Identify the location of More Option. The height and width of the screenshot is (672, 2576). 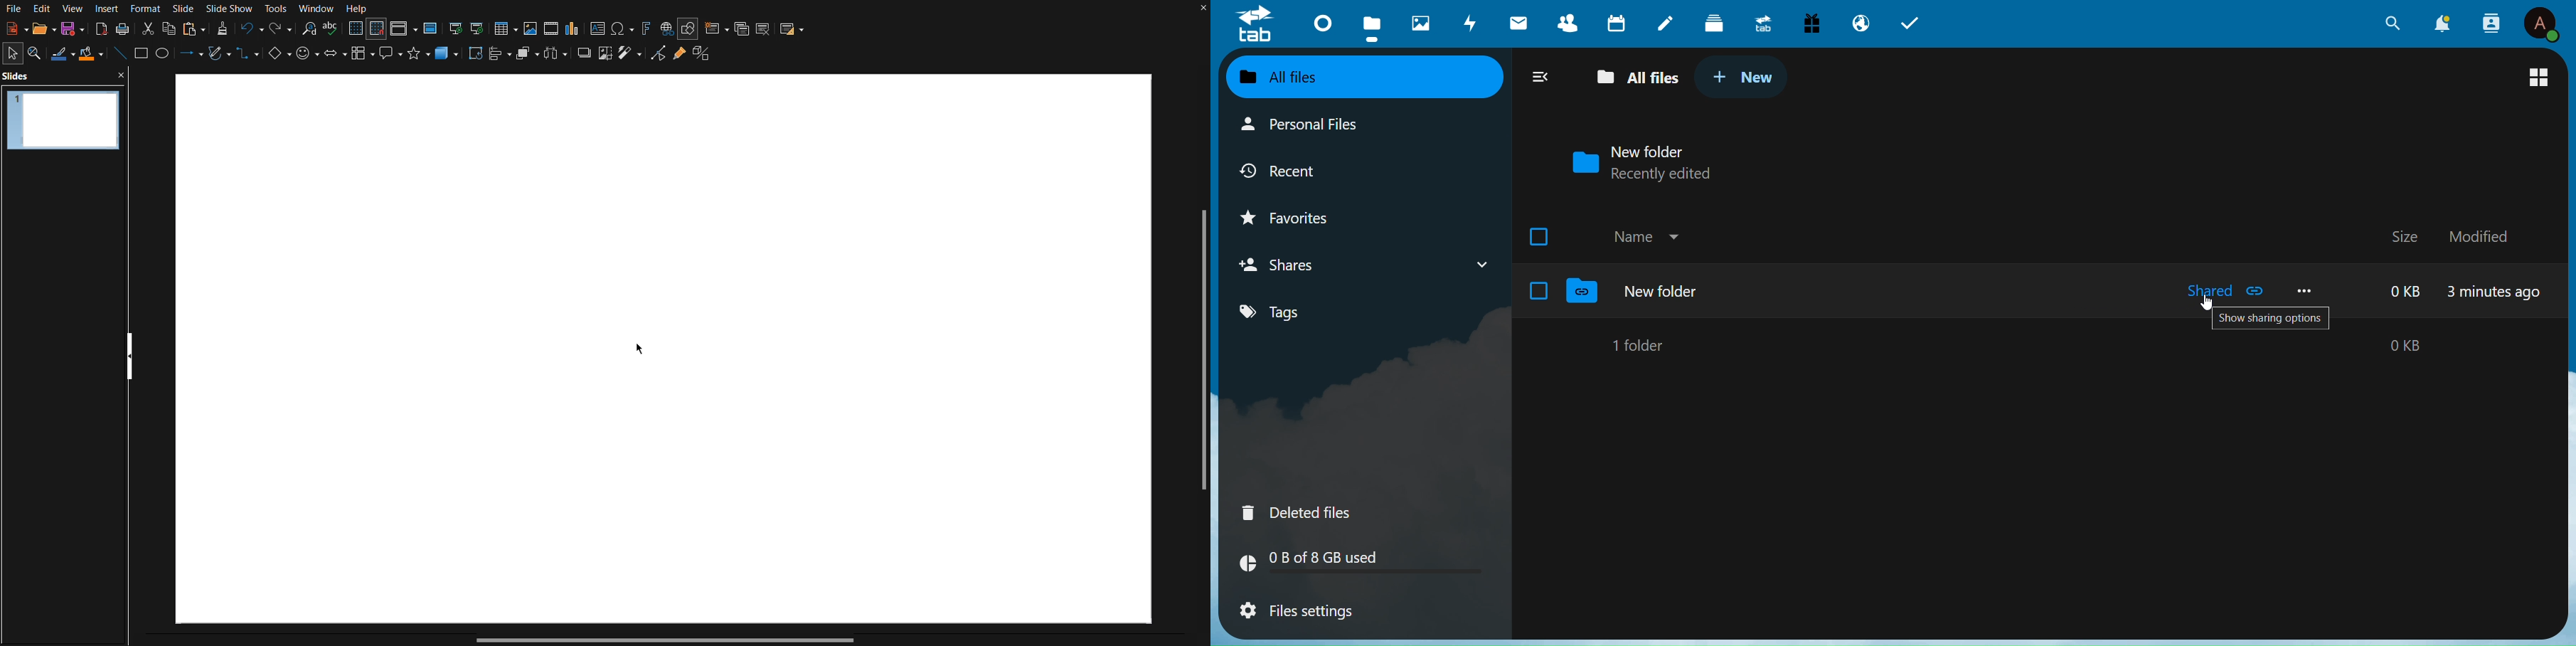
(2306, 290).